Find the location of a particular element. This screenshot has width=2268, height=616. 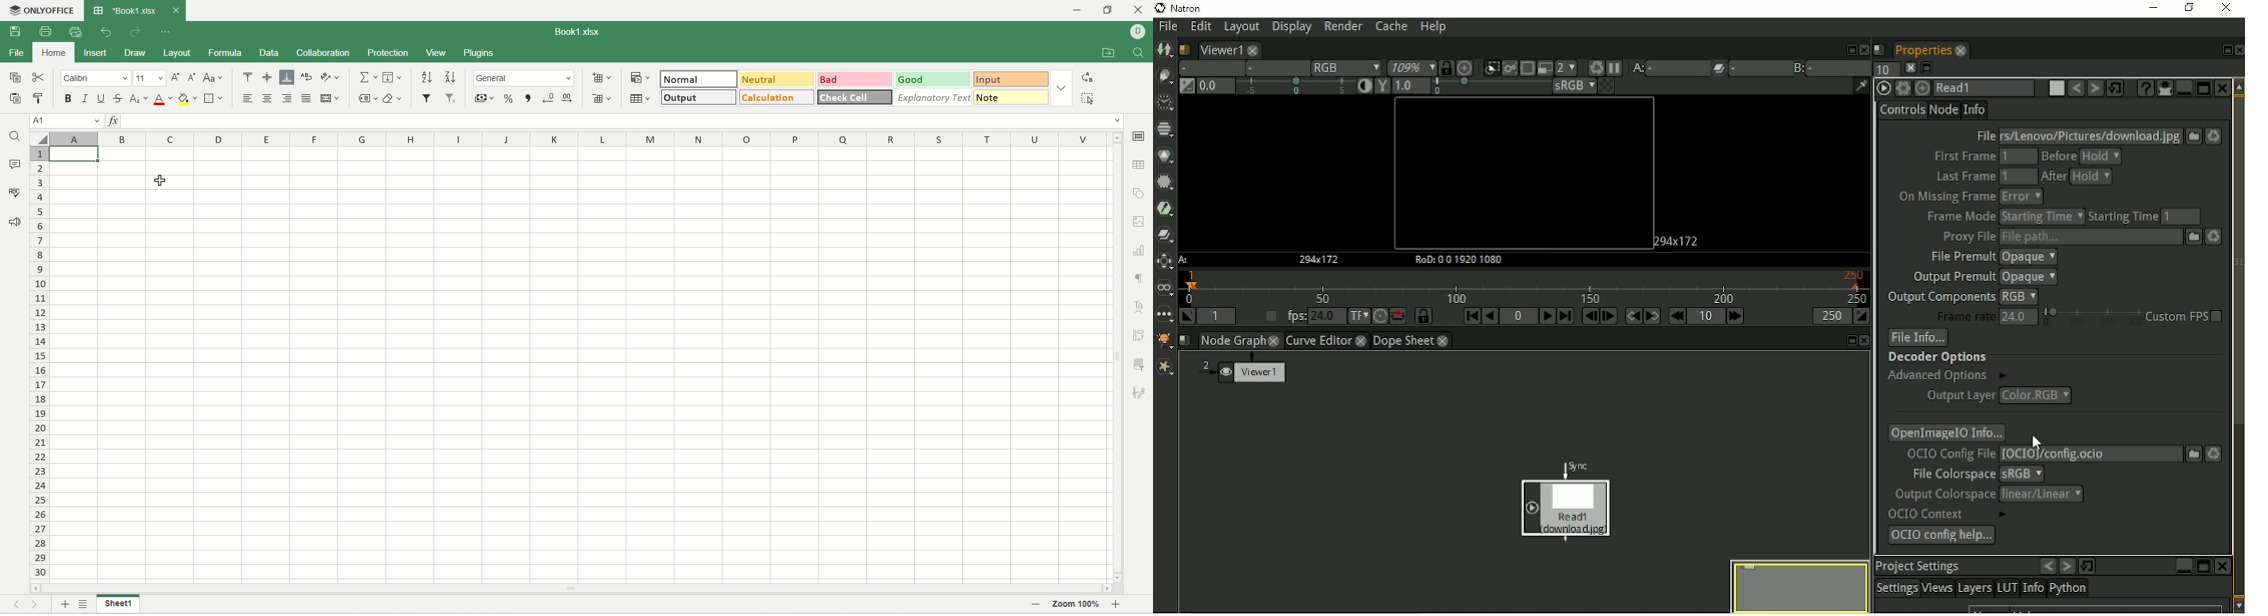

align top is located at coordinates (248, 77).